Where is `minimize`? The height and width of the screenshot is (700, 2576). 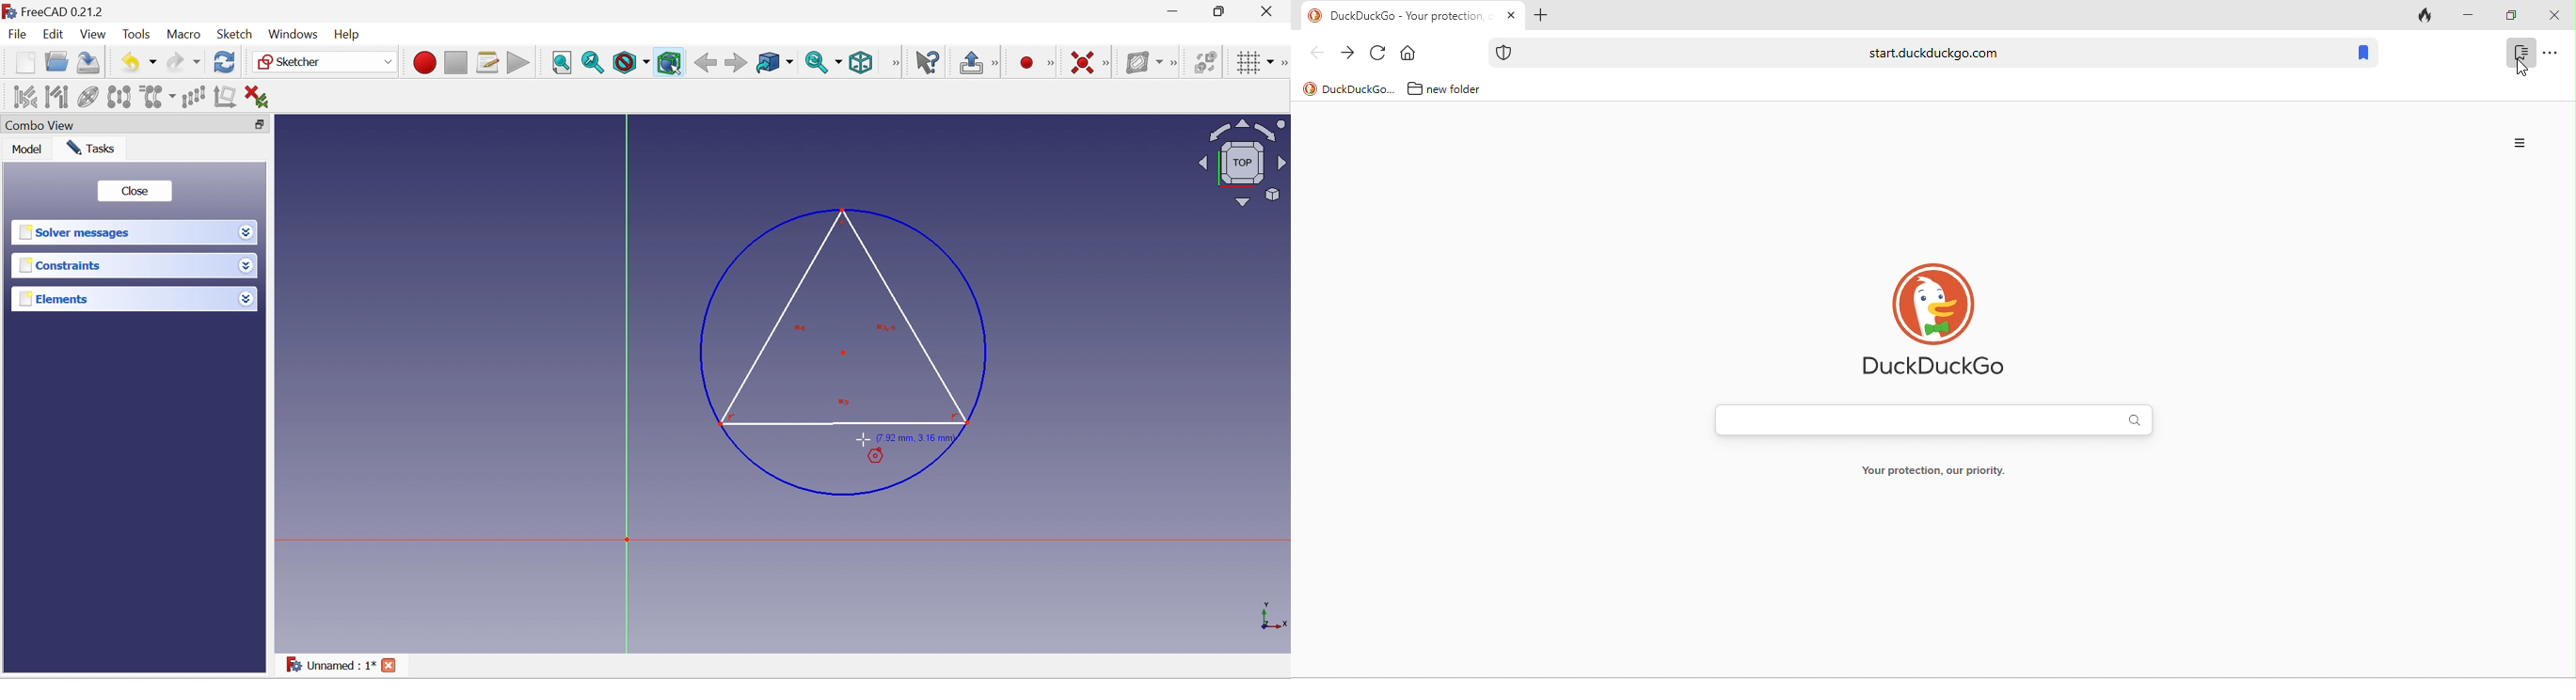
minimize is located at coordinates (2469, 16).